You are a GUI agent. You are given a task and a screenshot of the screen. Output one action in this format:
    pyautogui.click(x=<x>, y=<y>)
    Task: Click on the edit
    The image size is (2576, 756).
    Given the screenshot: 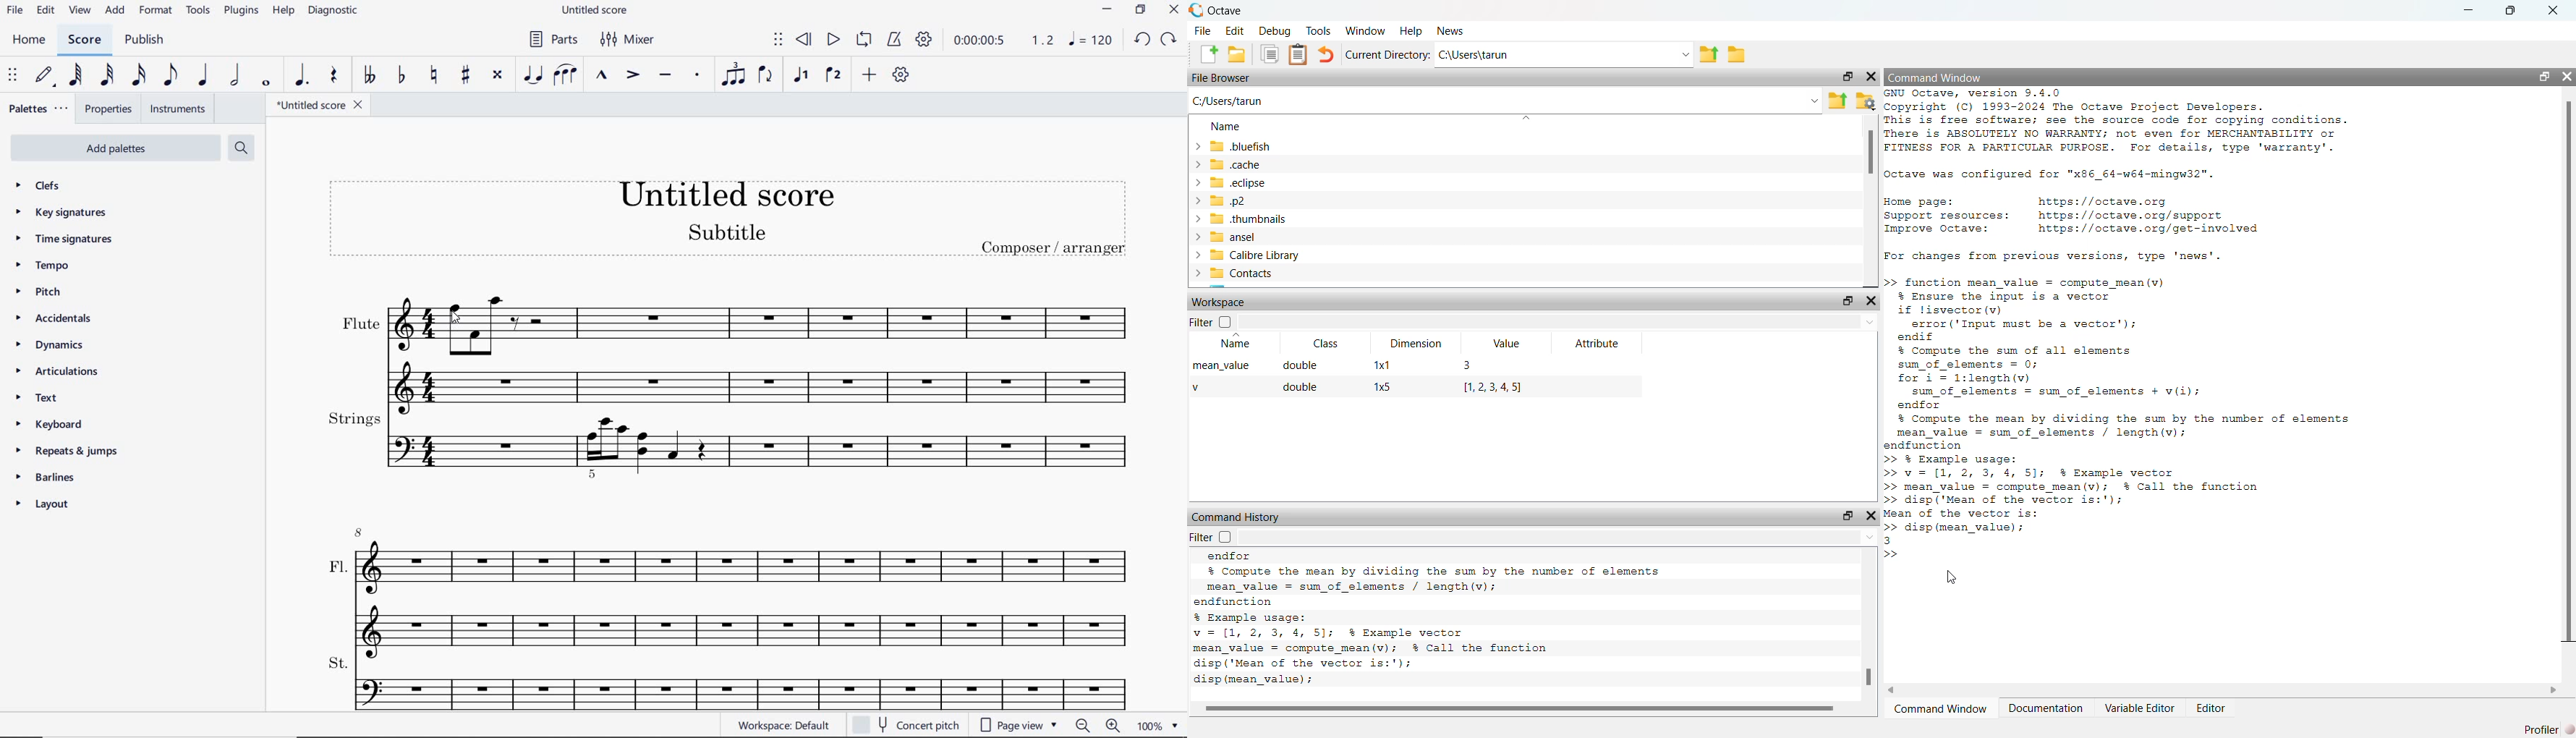 What is the action you would take?
    pyautogui.click(x=45, y=10)
    